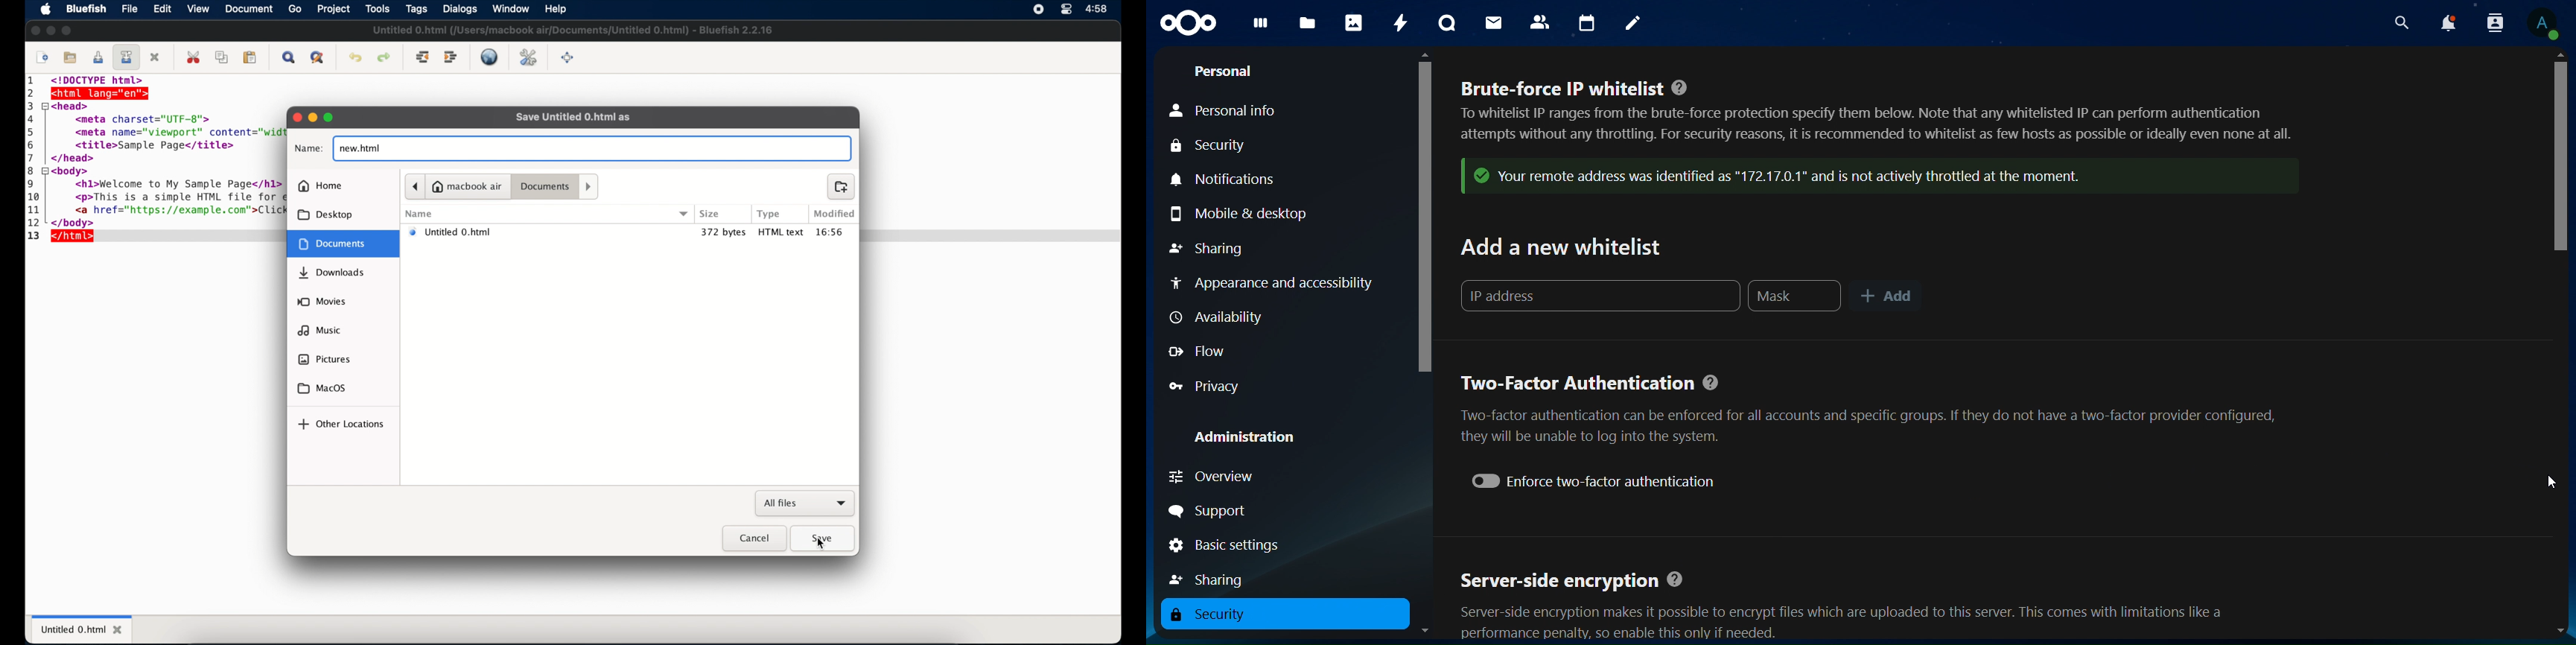 This screenshot has width=2576, height=672. Describe the element at coordinates (359, 148) in the screenshot. I see `new.html` at that location.